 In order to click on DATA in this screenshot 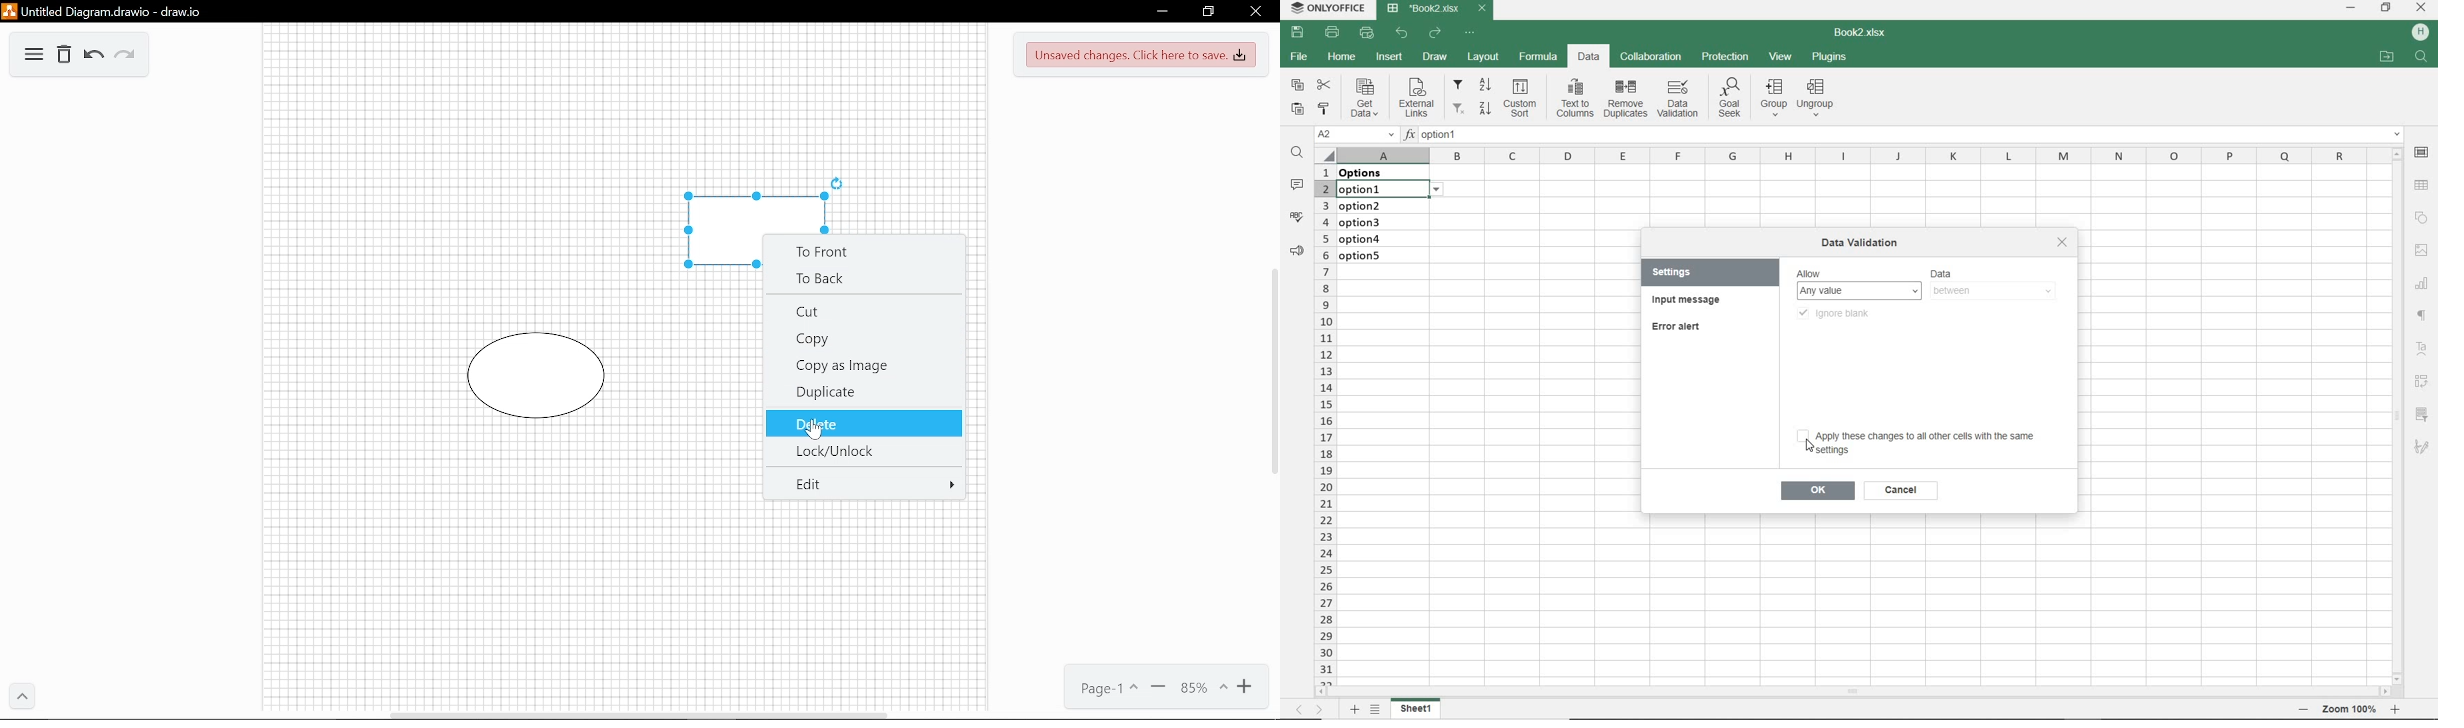, I will do `click(1590, 58)`.